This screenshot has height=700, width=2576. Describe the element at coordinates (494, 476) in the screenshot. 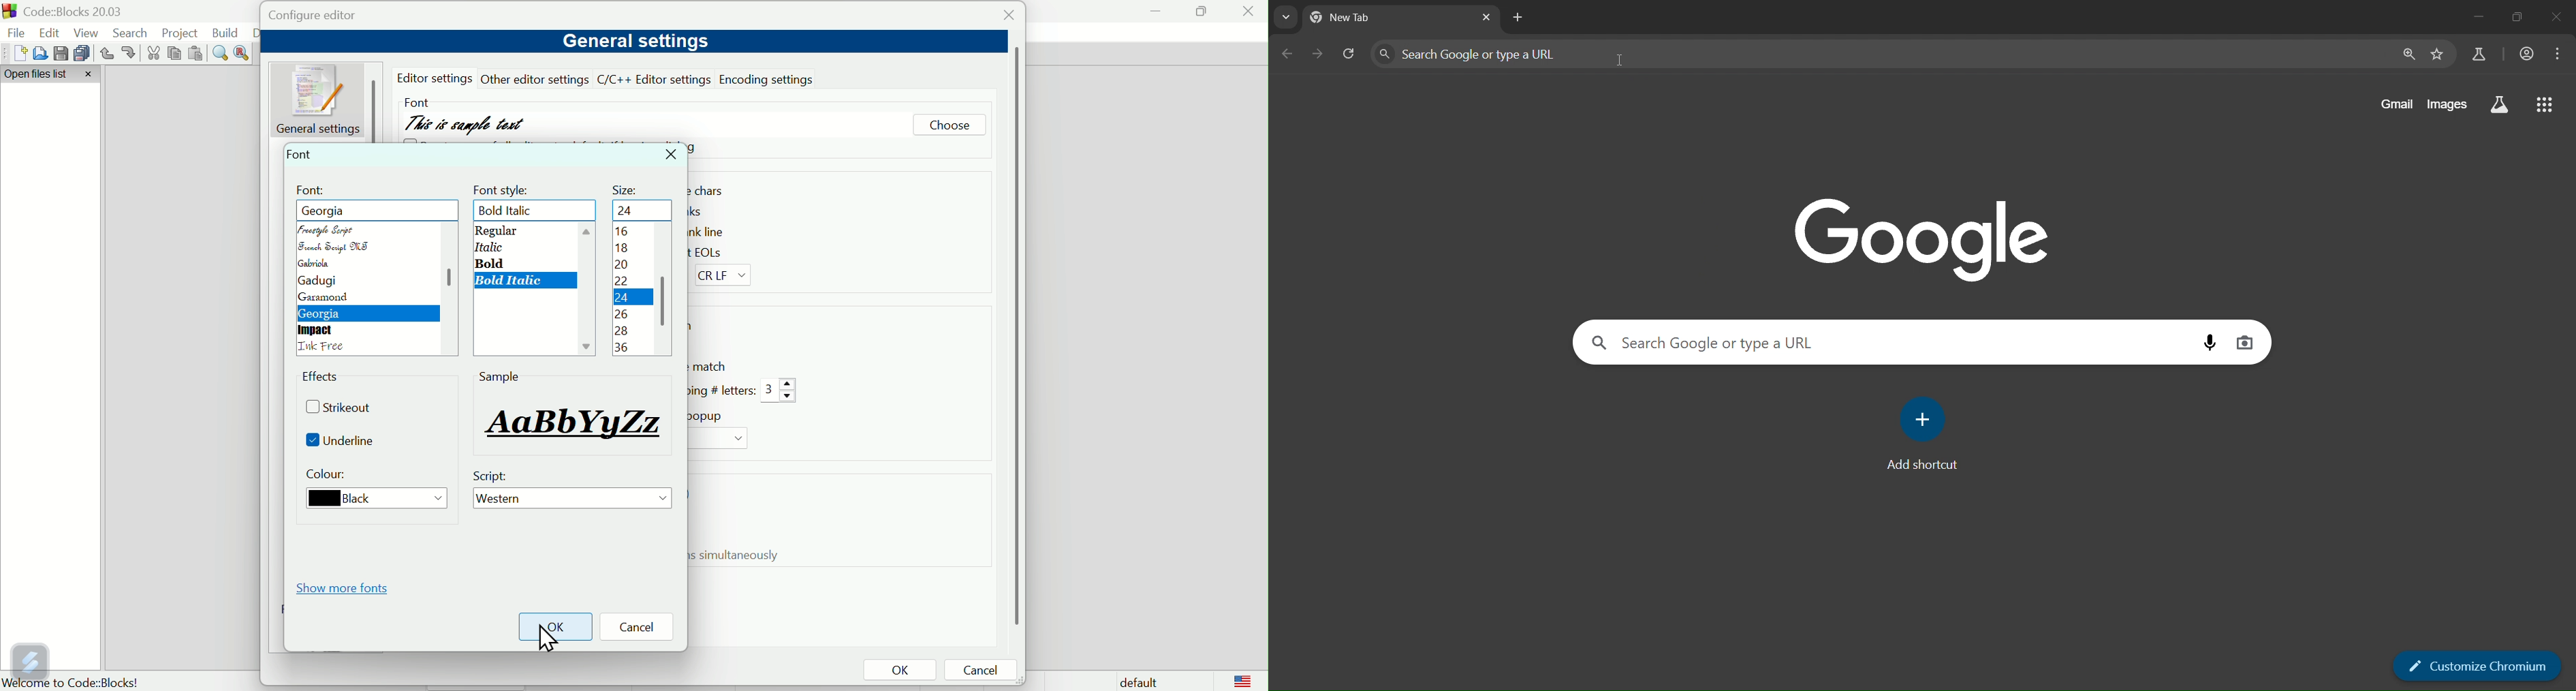

I see `Script` at that location.